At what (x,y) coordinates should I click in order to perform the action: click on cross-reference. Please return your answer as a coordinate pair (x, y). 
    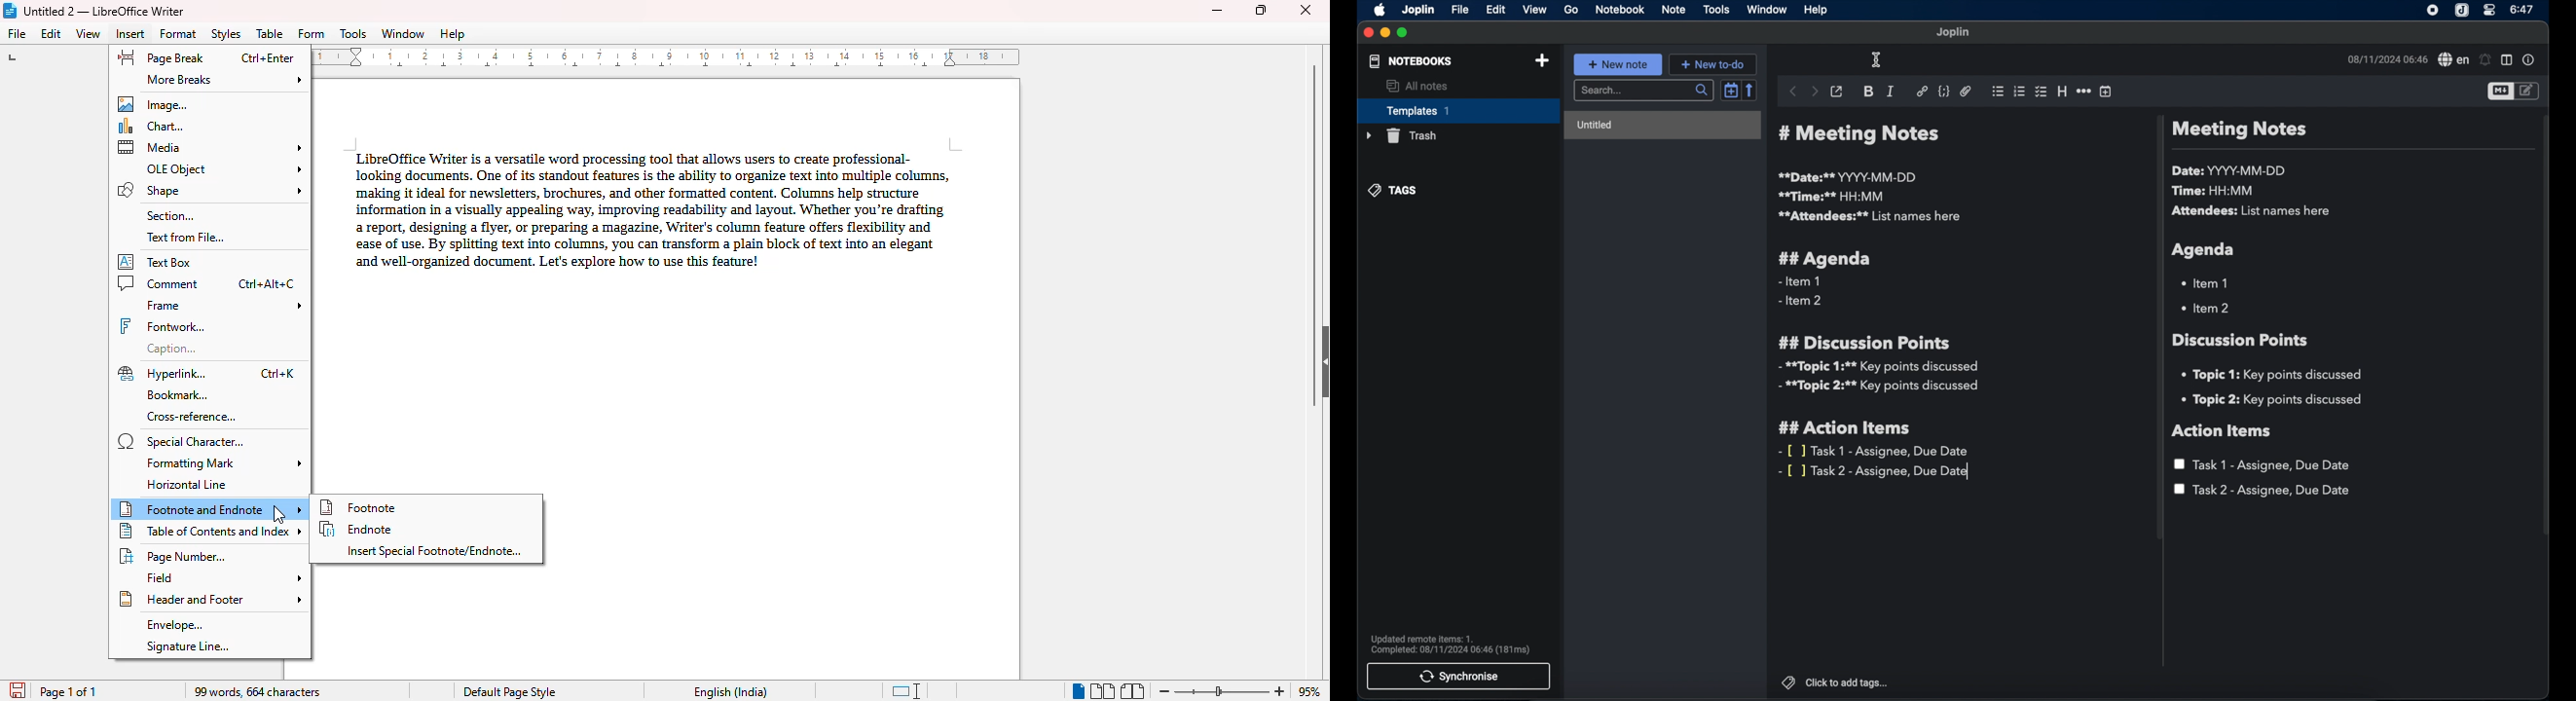
    Looking at the image, I should click on (193, 418).